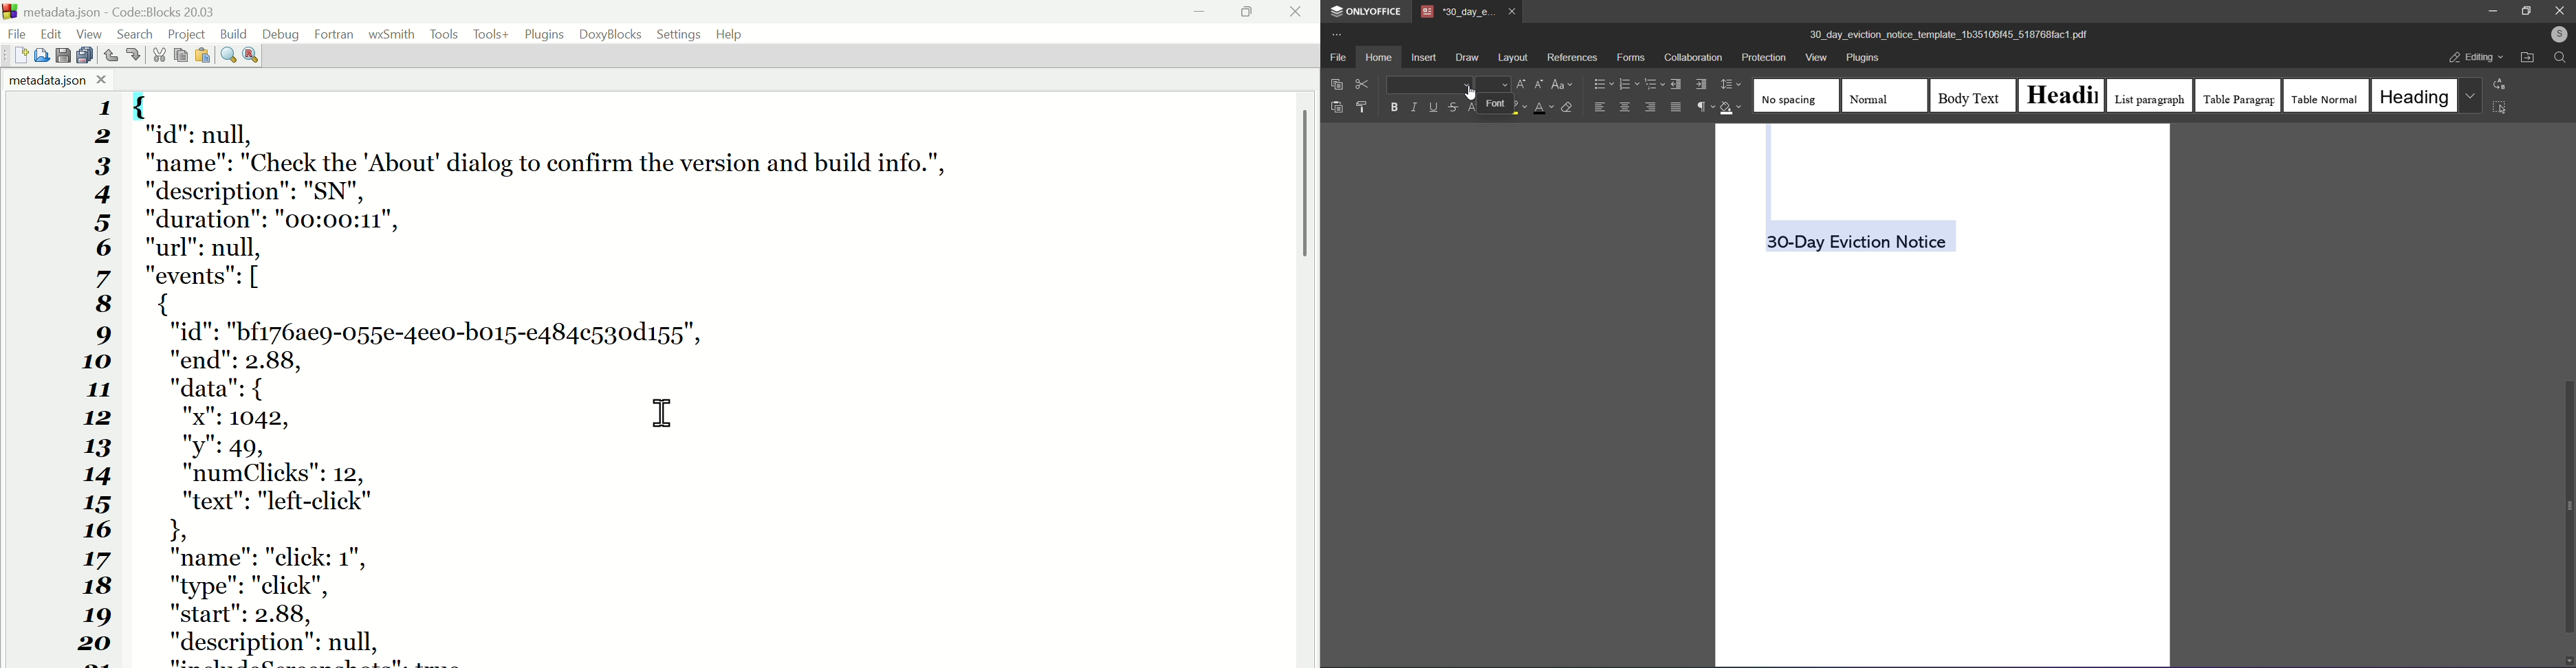 This screenshot has height=672, width=2576. What do you see at coordinates (1378, 56) in the screenshot?
I see `home` at bounding box center [1378, 56].